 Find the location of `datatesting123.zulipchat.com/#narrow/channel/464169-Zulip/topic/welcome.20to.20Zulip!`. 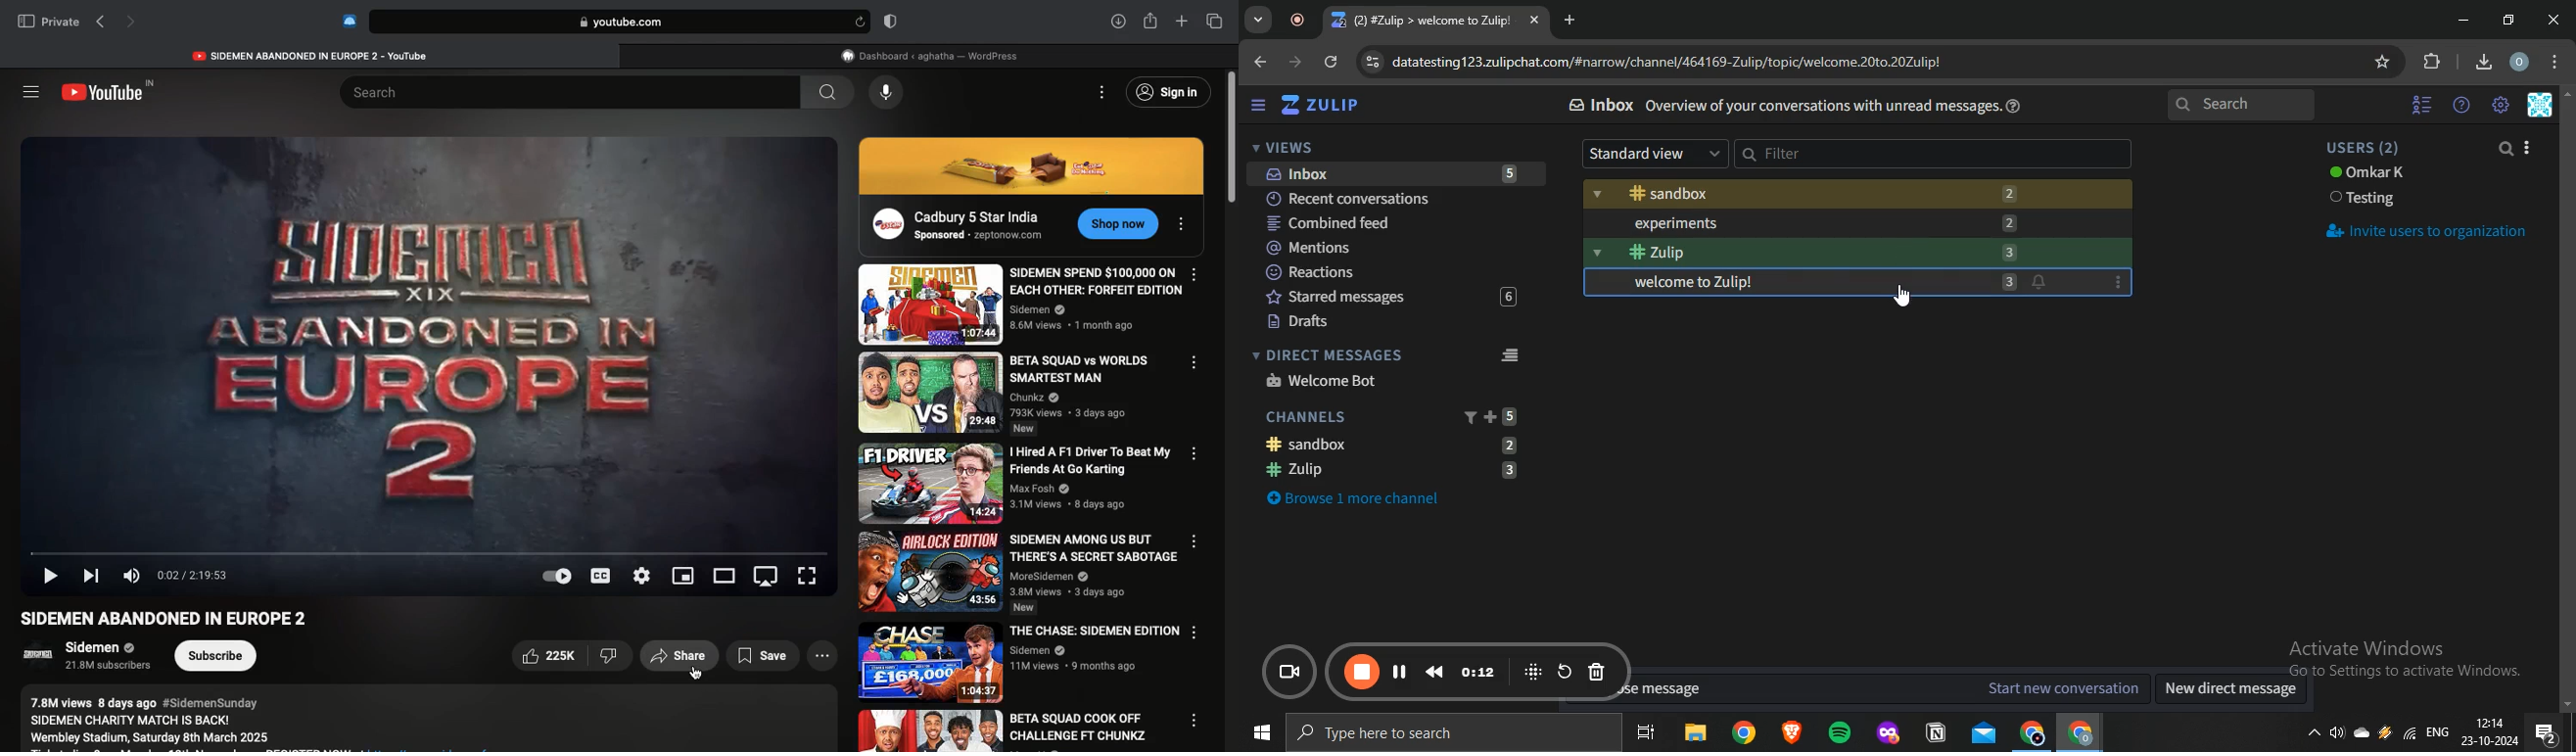

datatesting123.zulipchat.com/#narrow/channel/464169-Zulip/topic/welcome.20to.20Zulip! is located at coordinates (1659, 60).